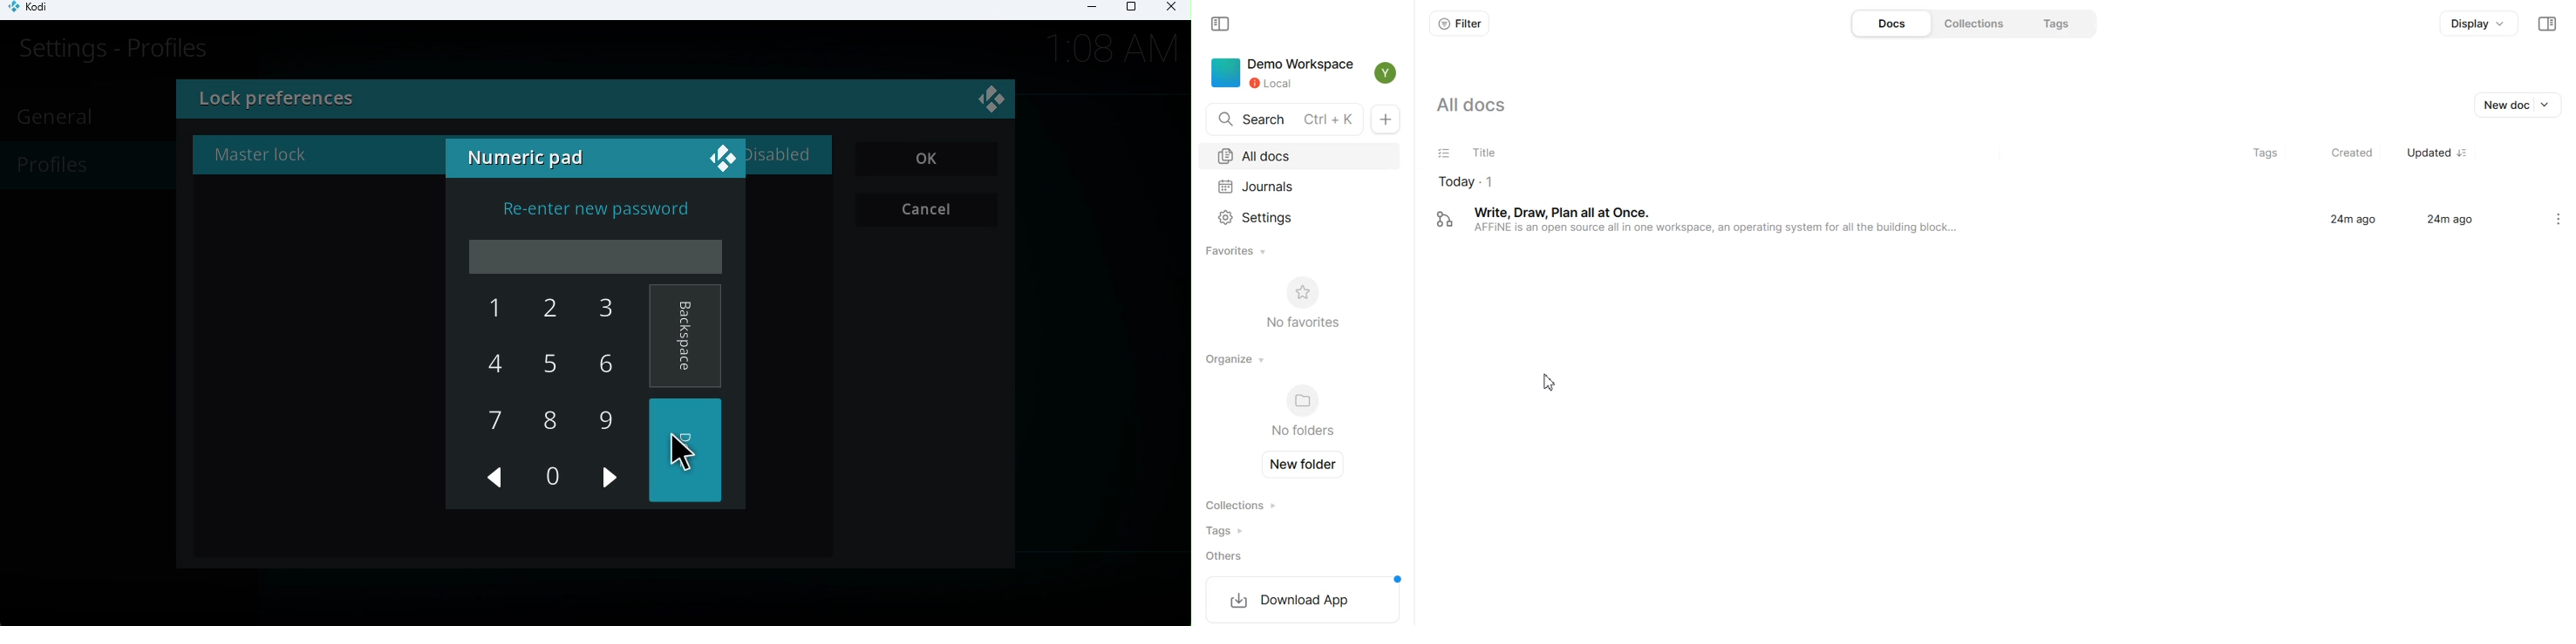  What do you see at coordinates (496, 364) in the screenshot?
I see `4` at bounding box center [496, 364].